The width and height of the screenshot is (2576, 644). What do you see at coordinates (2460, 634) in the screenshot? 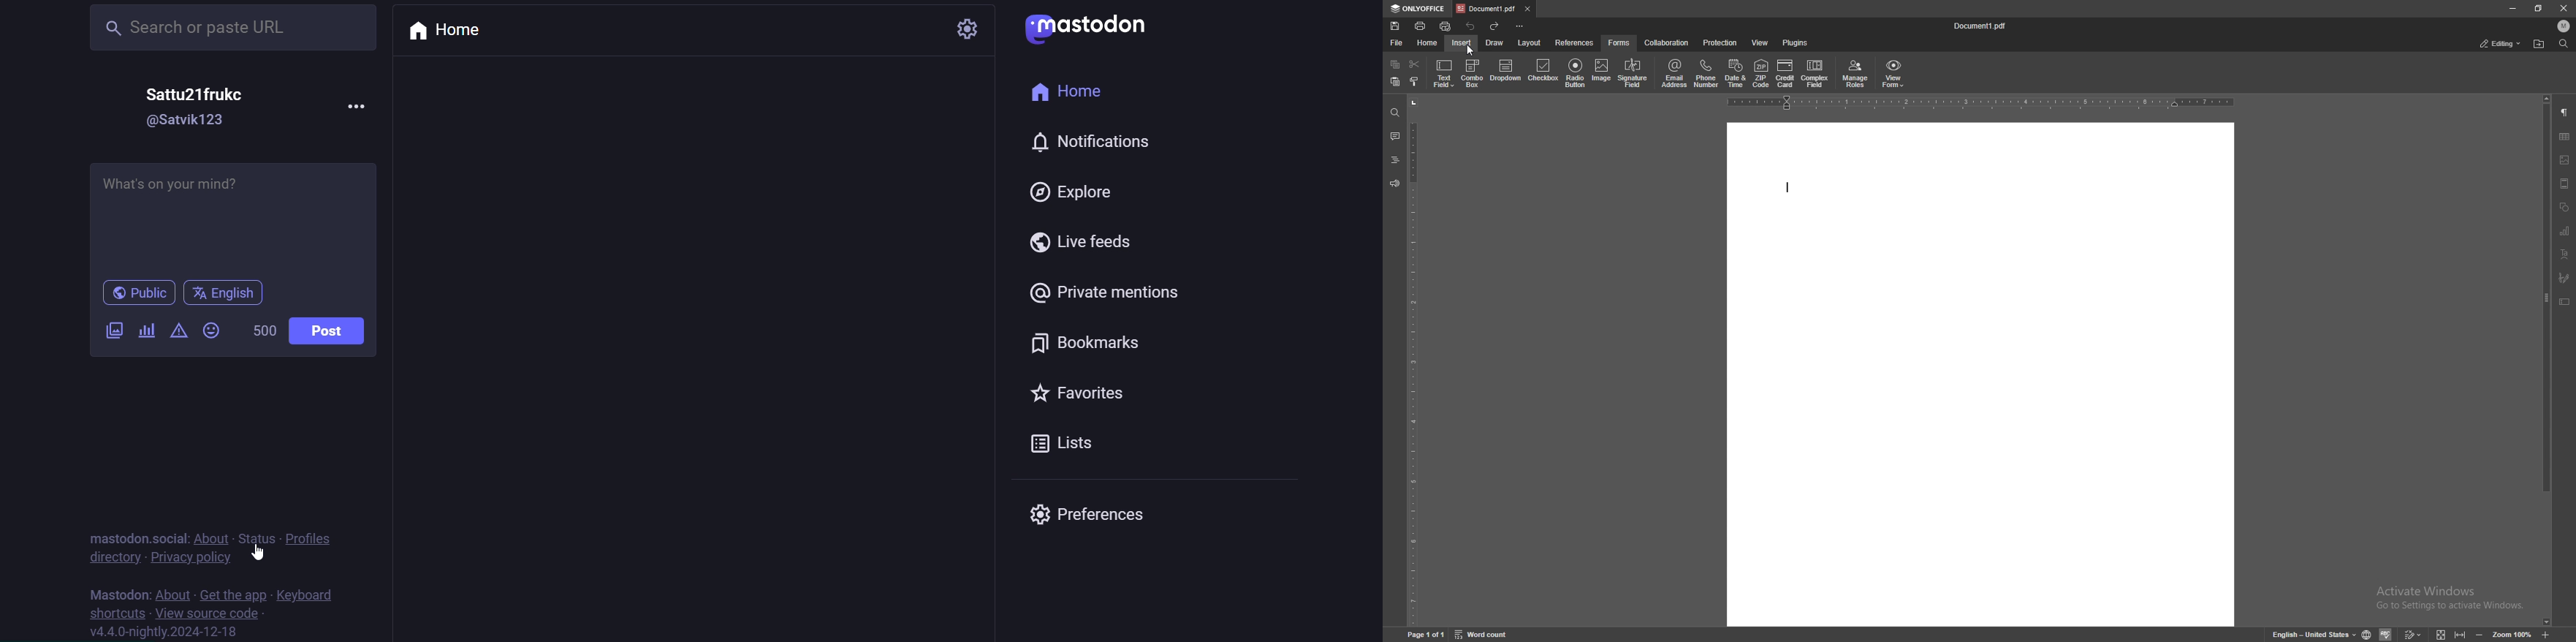
I see `fit to width` at bounding box center [2460, 634].